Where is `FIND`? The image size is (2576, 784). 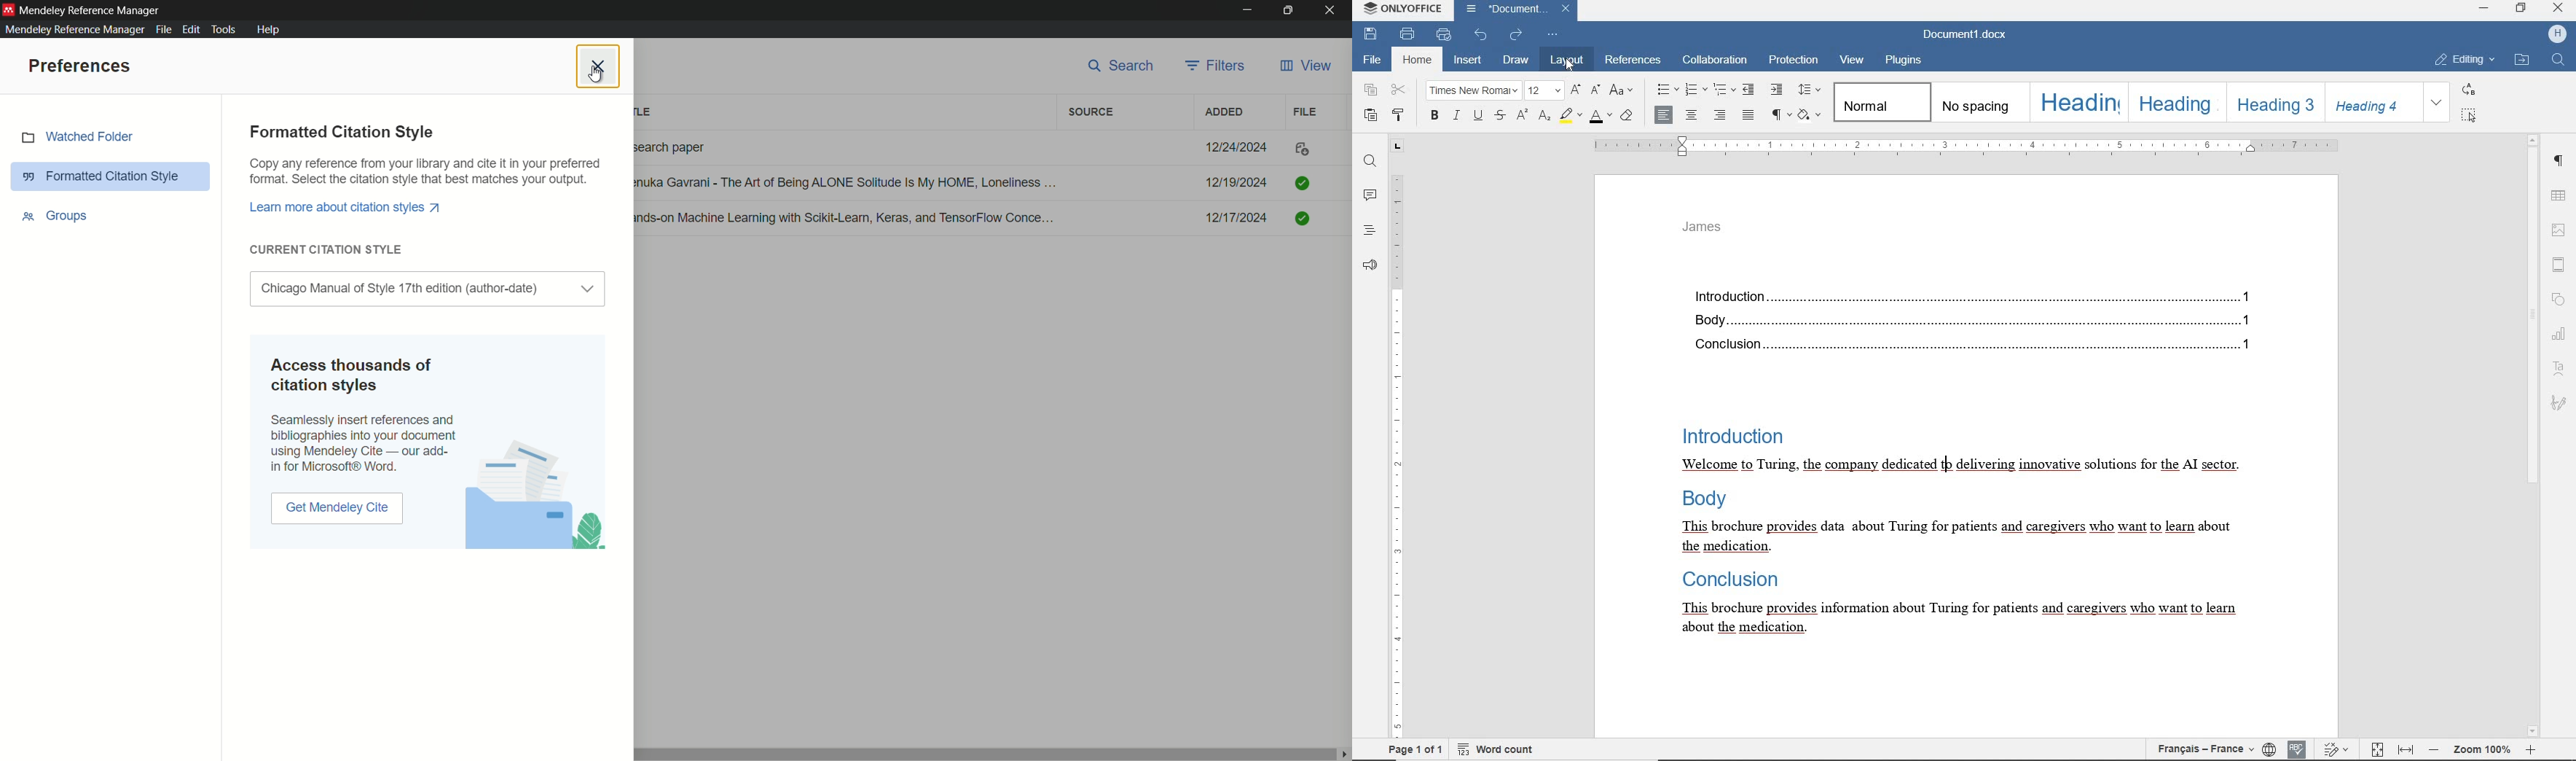 FIND is located at coordinates (2560, 61).